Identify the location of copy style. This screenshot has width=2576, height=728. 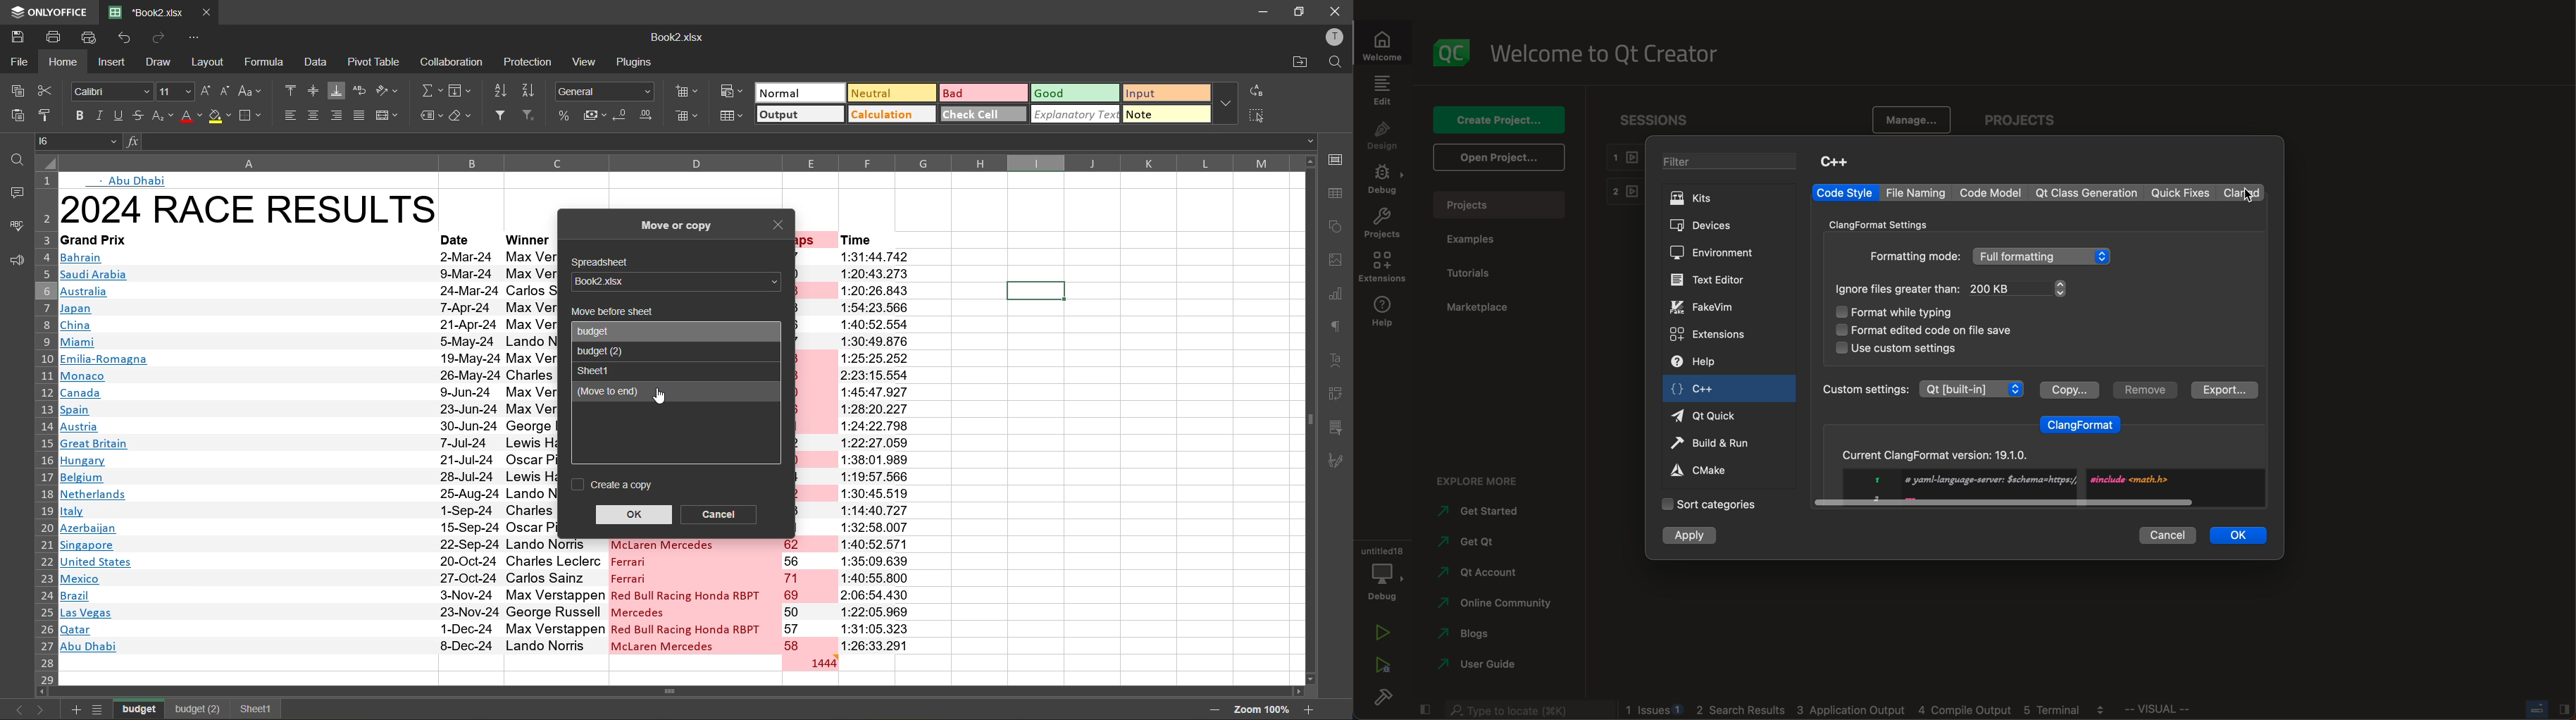
(47, 114).